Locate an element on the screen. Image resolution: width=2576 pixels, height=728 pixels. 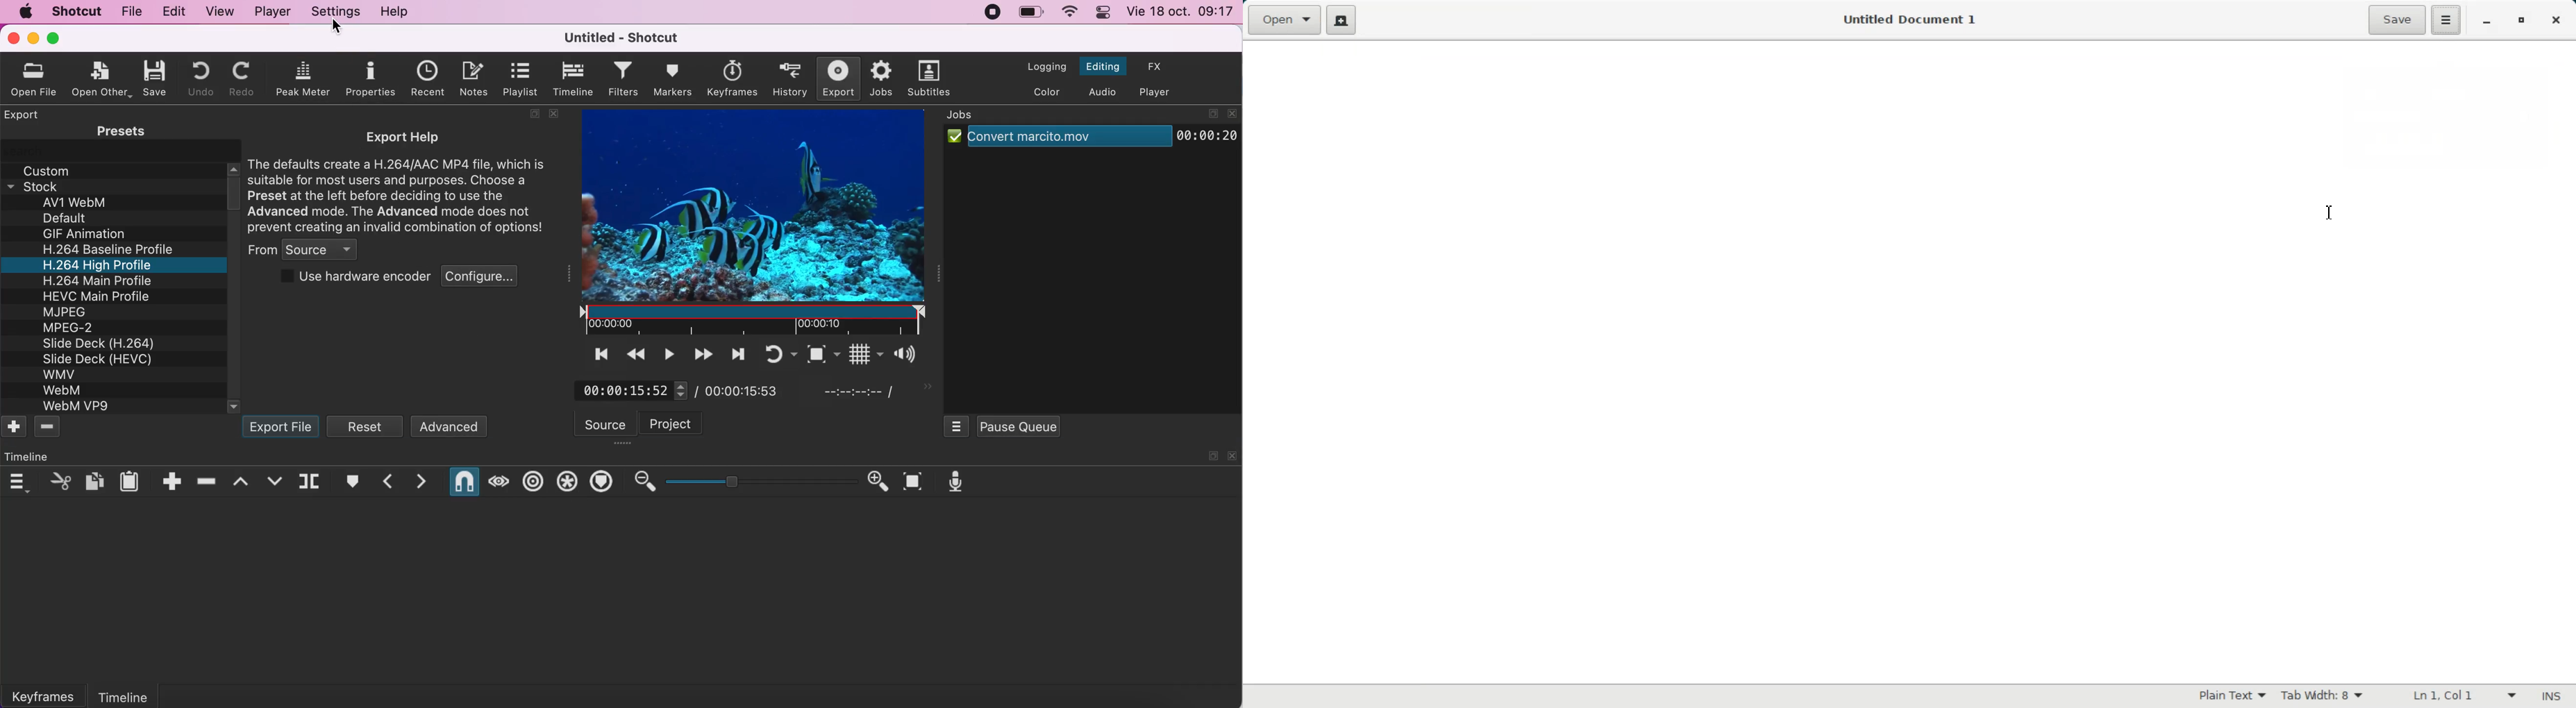
panel control is located at coordinates (1104, 12).